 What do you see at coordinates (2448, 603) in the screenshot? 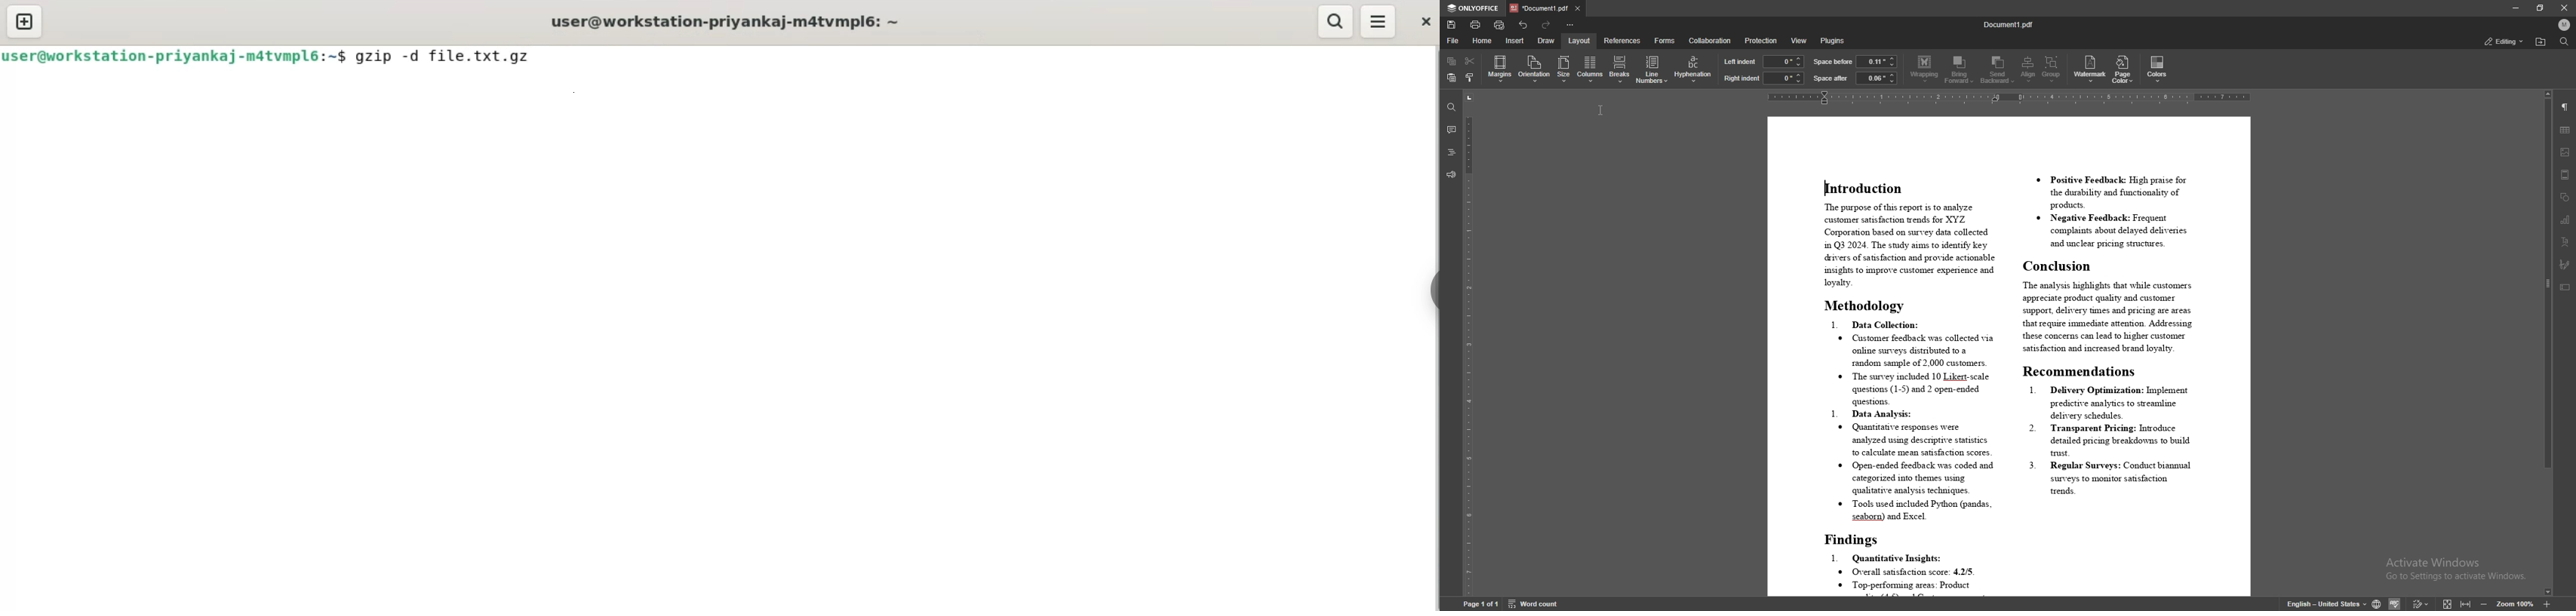
I see `fit to screen` at bounding box center [2448, 603].